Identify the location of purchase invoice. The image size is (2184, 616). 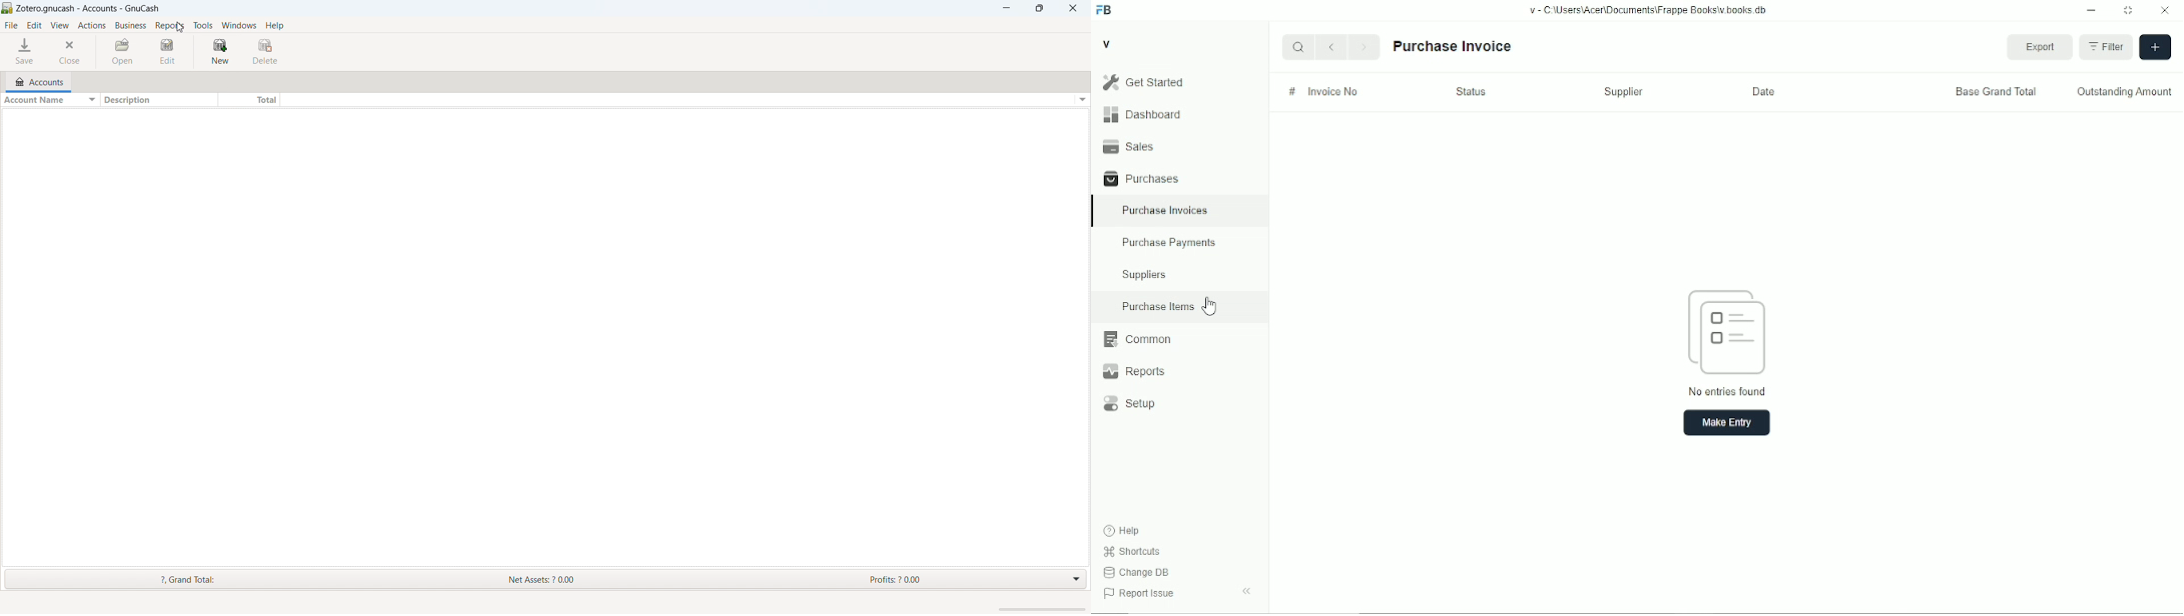
(1451, 47).